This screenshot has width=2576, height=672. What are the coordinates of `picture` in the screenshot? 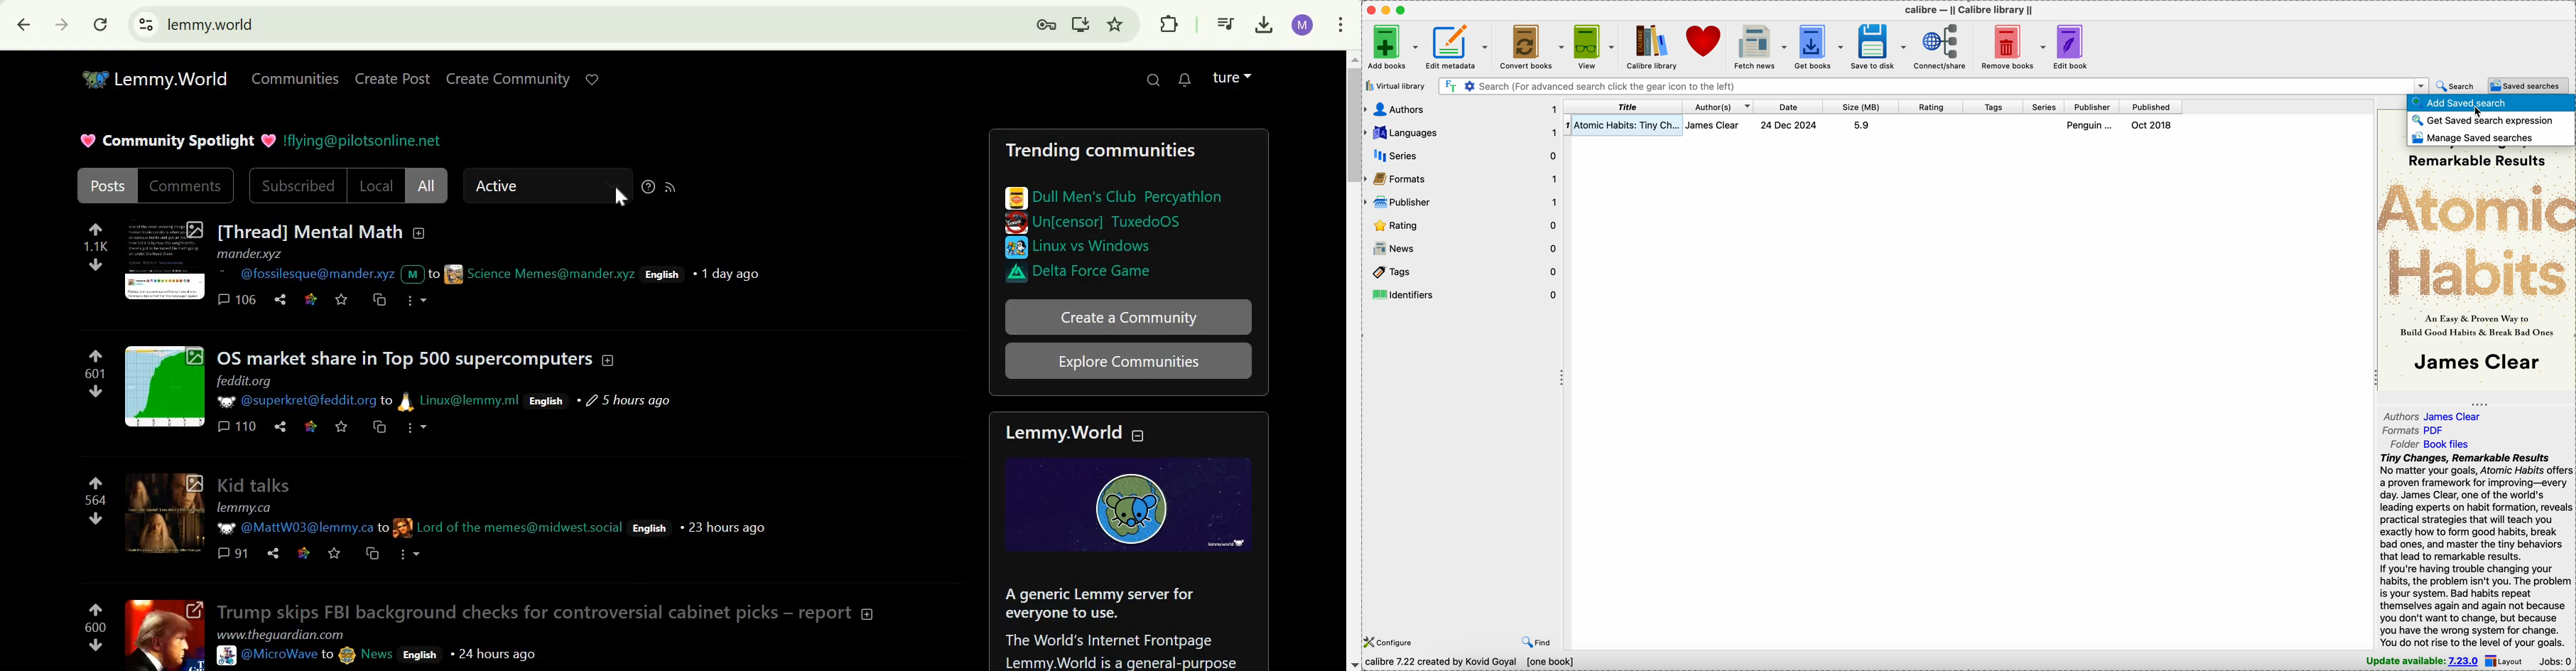 It's located at (227, 655).